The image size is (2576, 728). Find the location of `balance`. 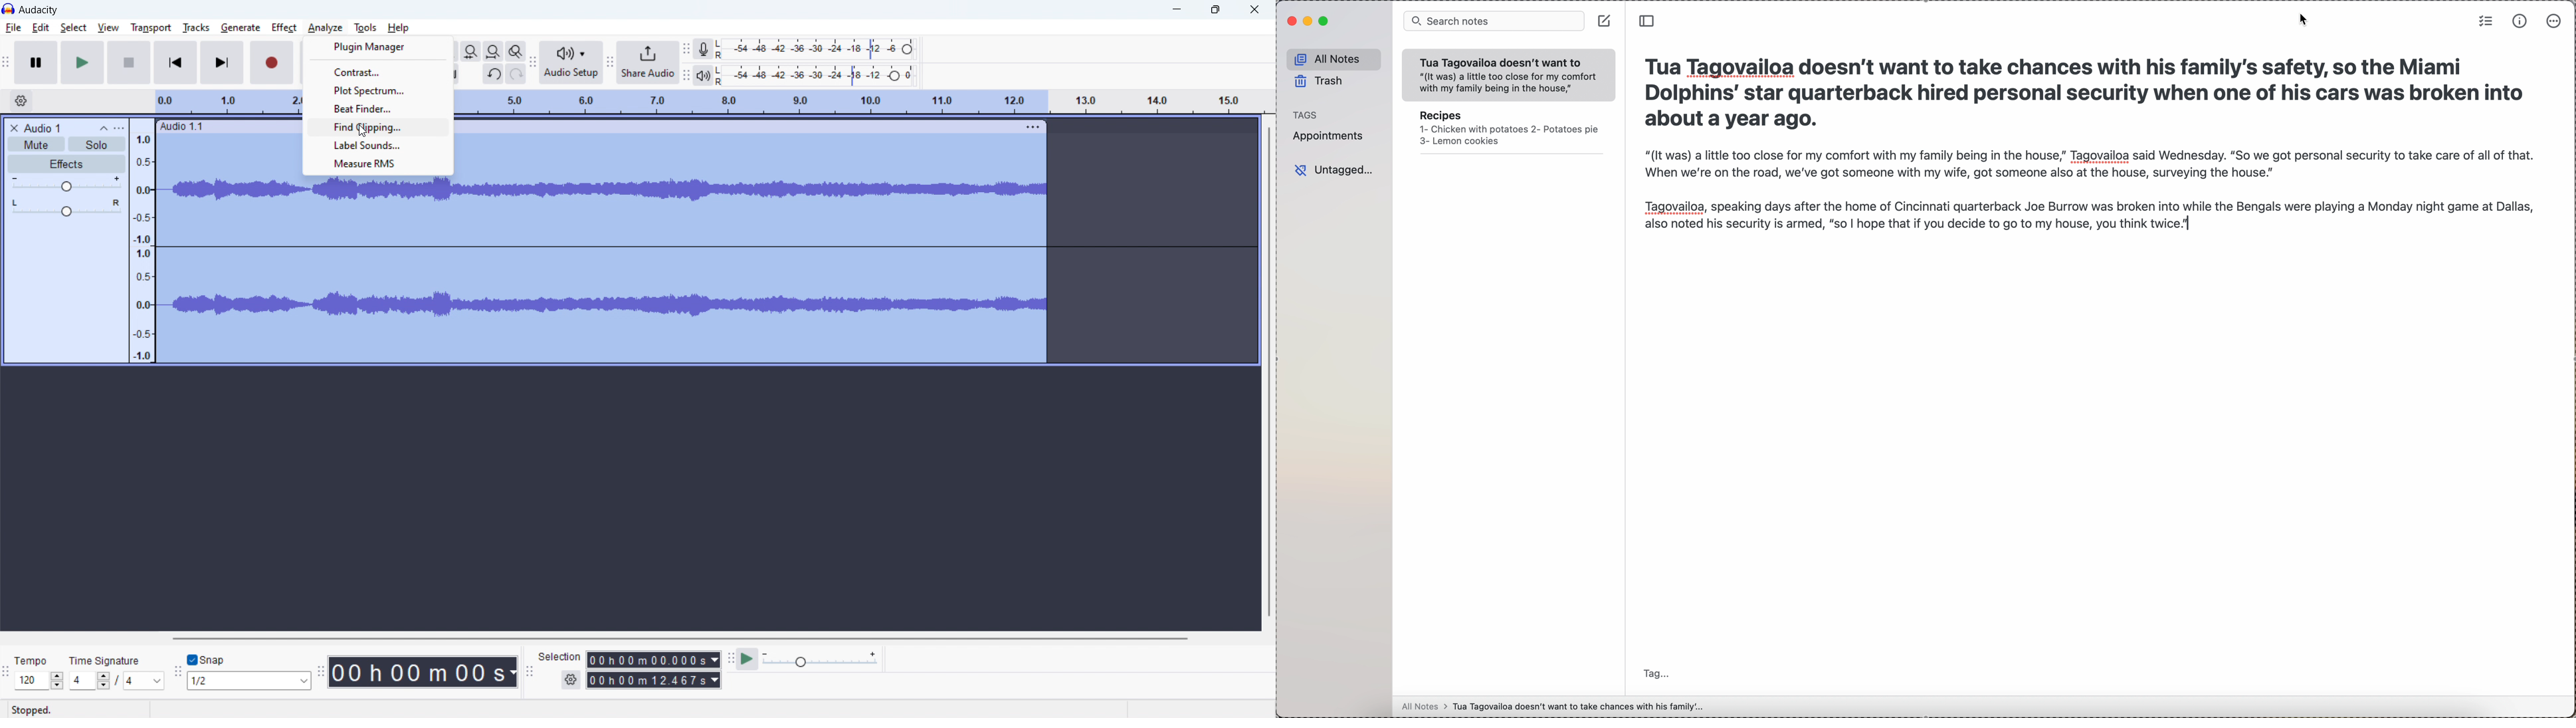

balance is located at coordinates (66, 209).